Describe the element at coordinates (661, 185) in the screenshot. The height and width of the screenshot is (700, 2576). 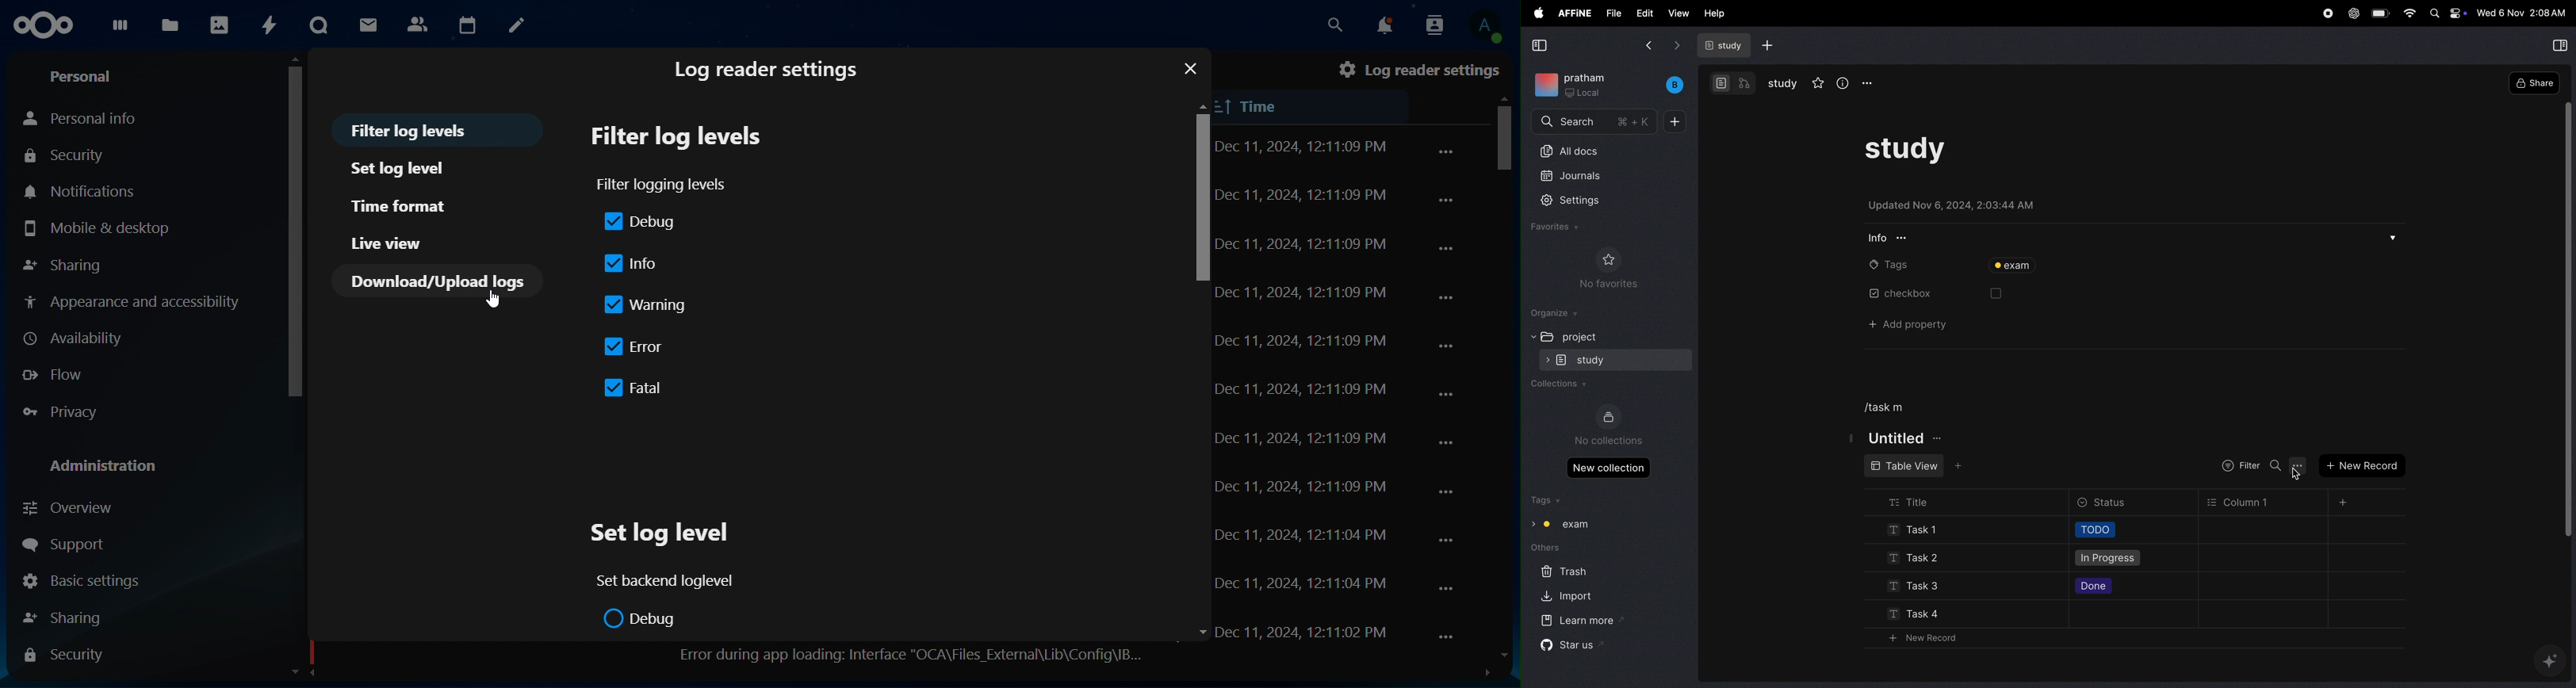
I see `filter logging levels` at that location.